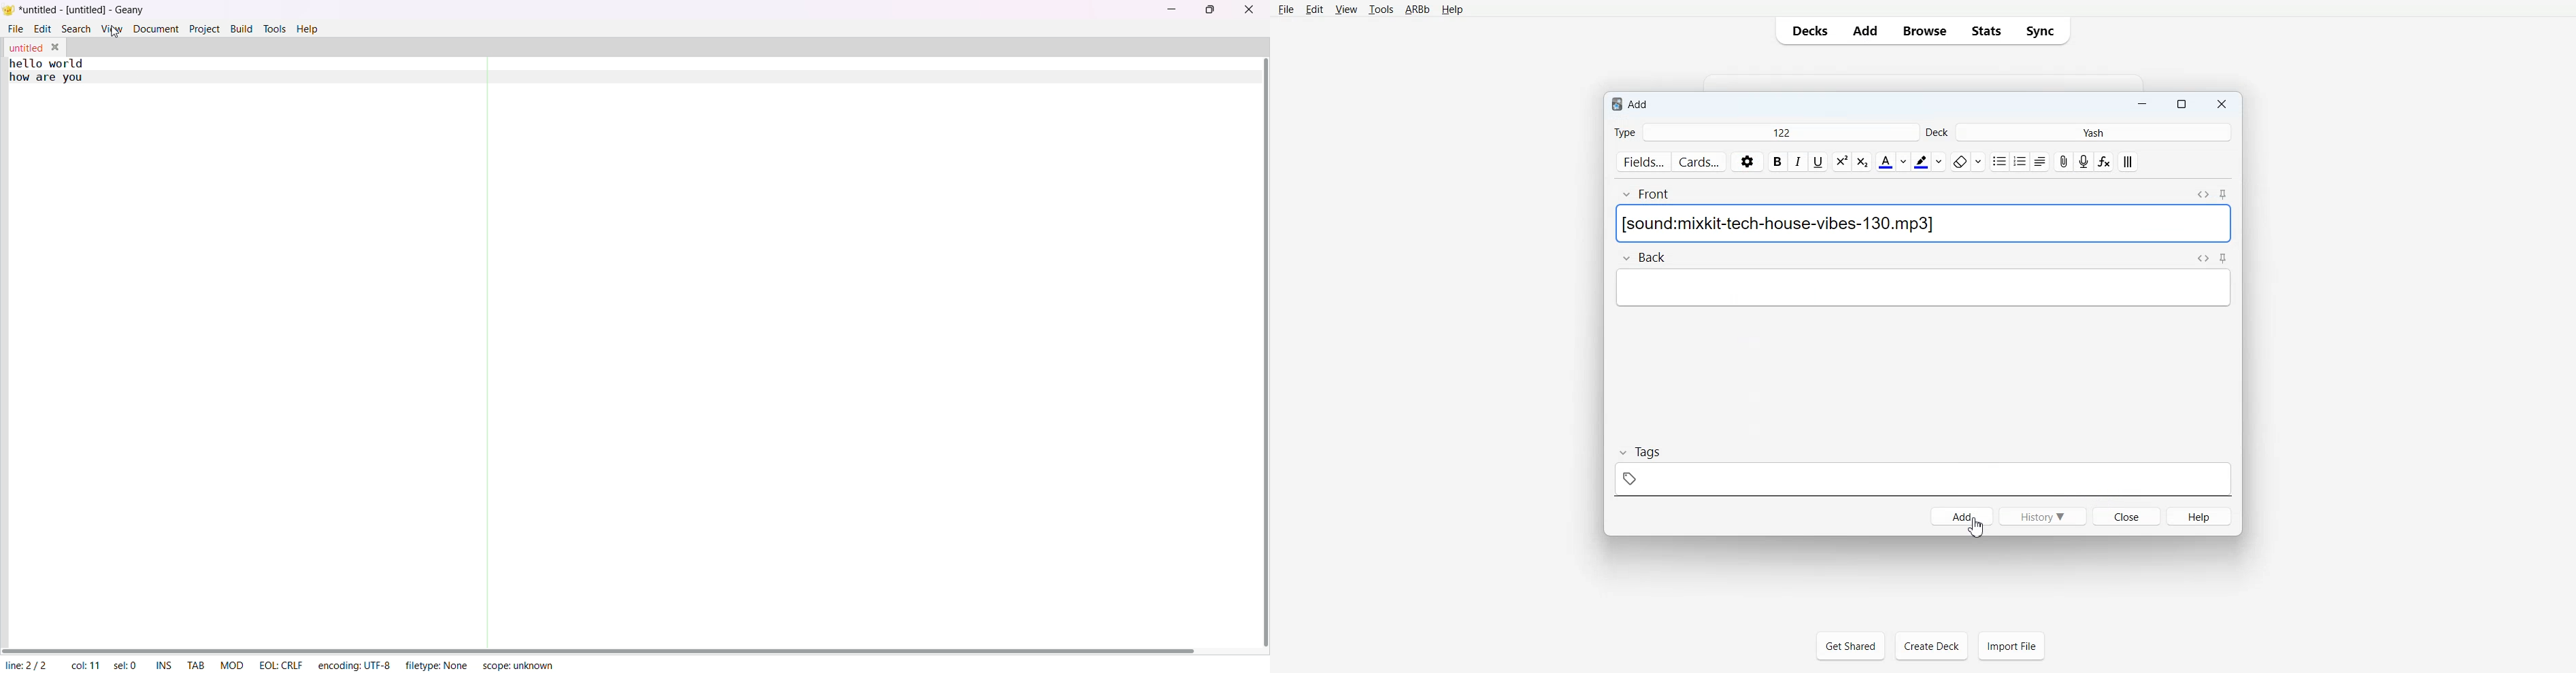 This screenshot has height=700, width=2576. What do you see at coordinates (1931, 645) in the screenshot?
I see `Create Deck` at bounding box center [1931, 645].